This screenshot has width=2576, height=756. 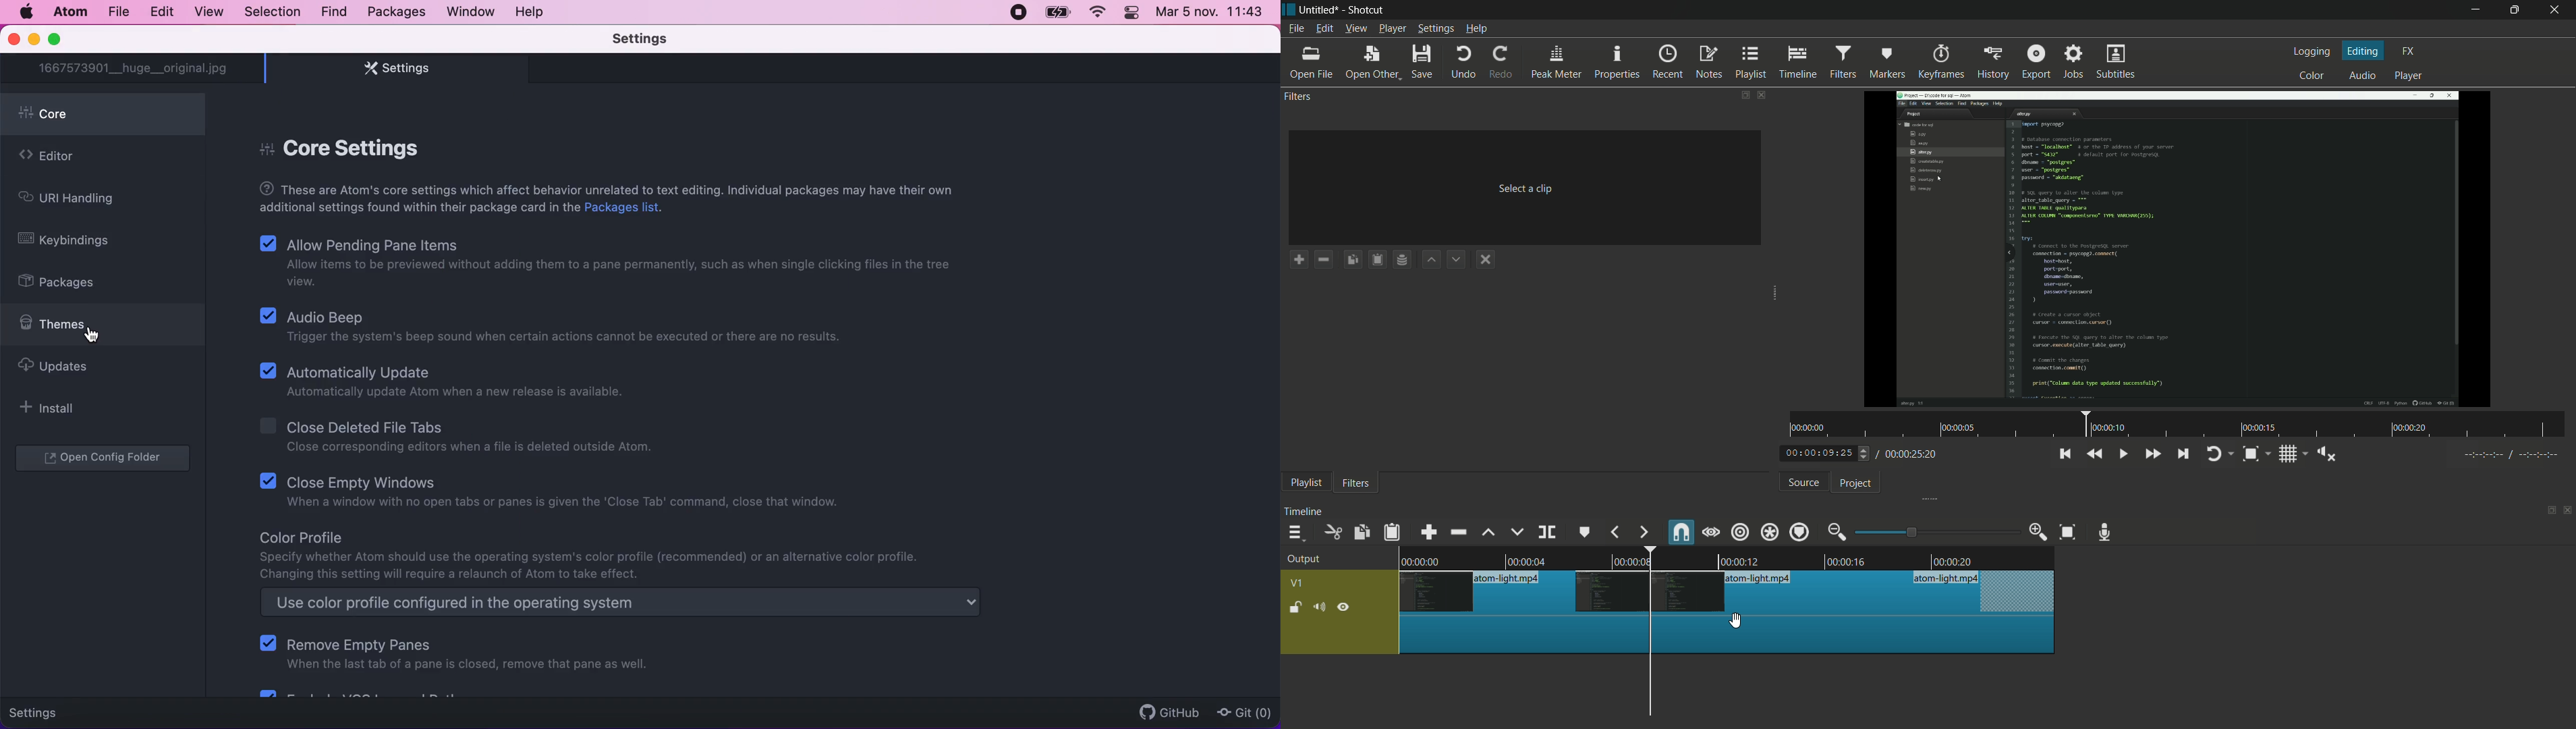 What do you see at coordinates (1423, 61) in the screenshot?
I see `save` at bounding box center [1423, 61].